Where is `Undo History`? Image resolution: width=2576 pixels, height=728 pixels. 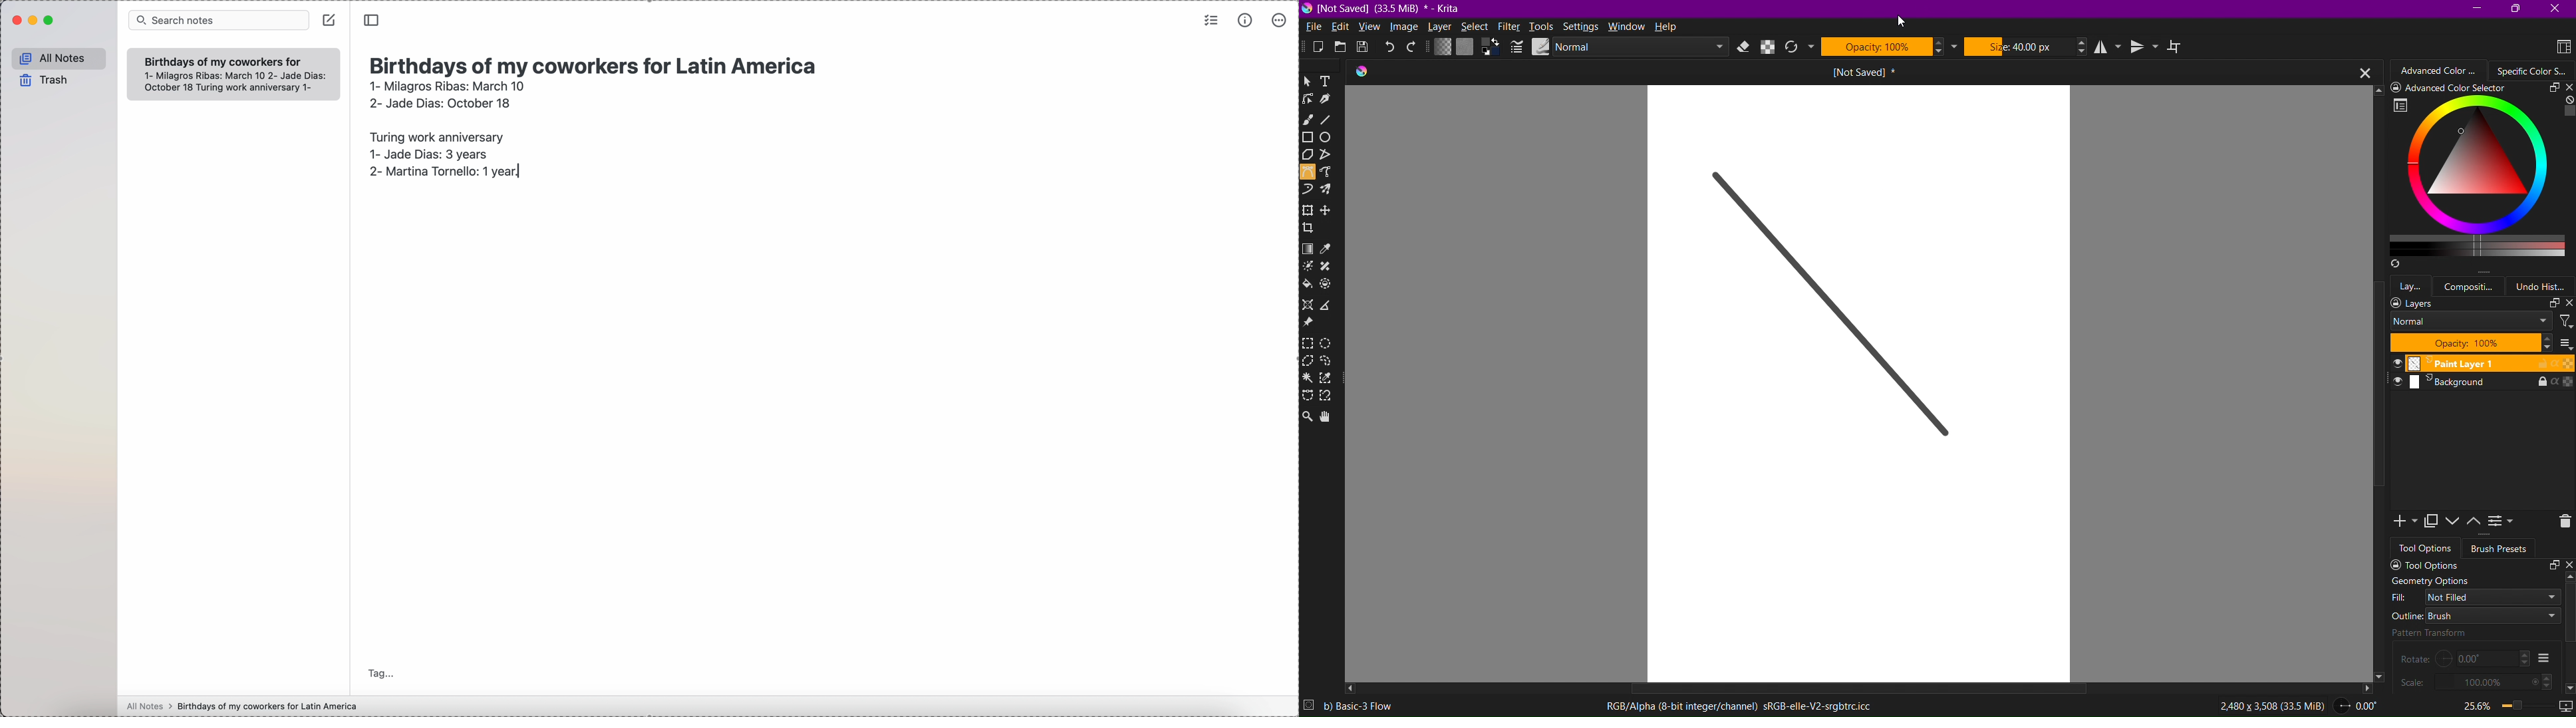 Undo History is located at coordinates (2545, 286).